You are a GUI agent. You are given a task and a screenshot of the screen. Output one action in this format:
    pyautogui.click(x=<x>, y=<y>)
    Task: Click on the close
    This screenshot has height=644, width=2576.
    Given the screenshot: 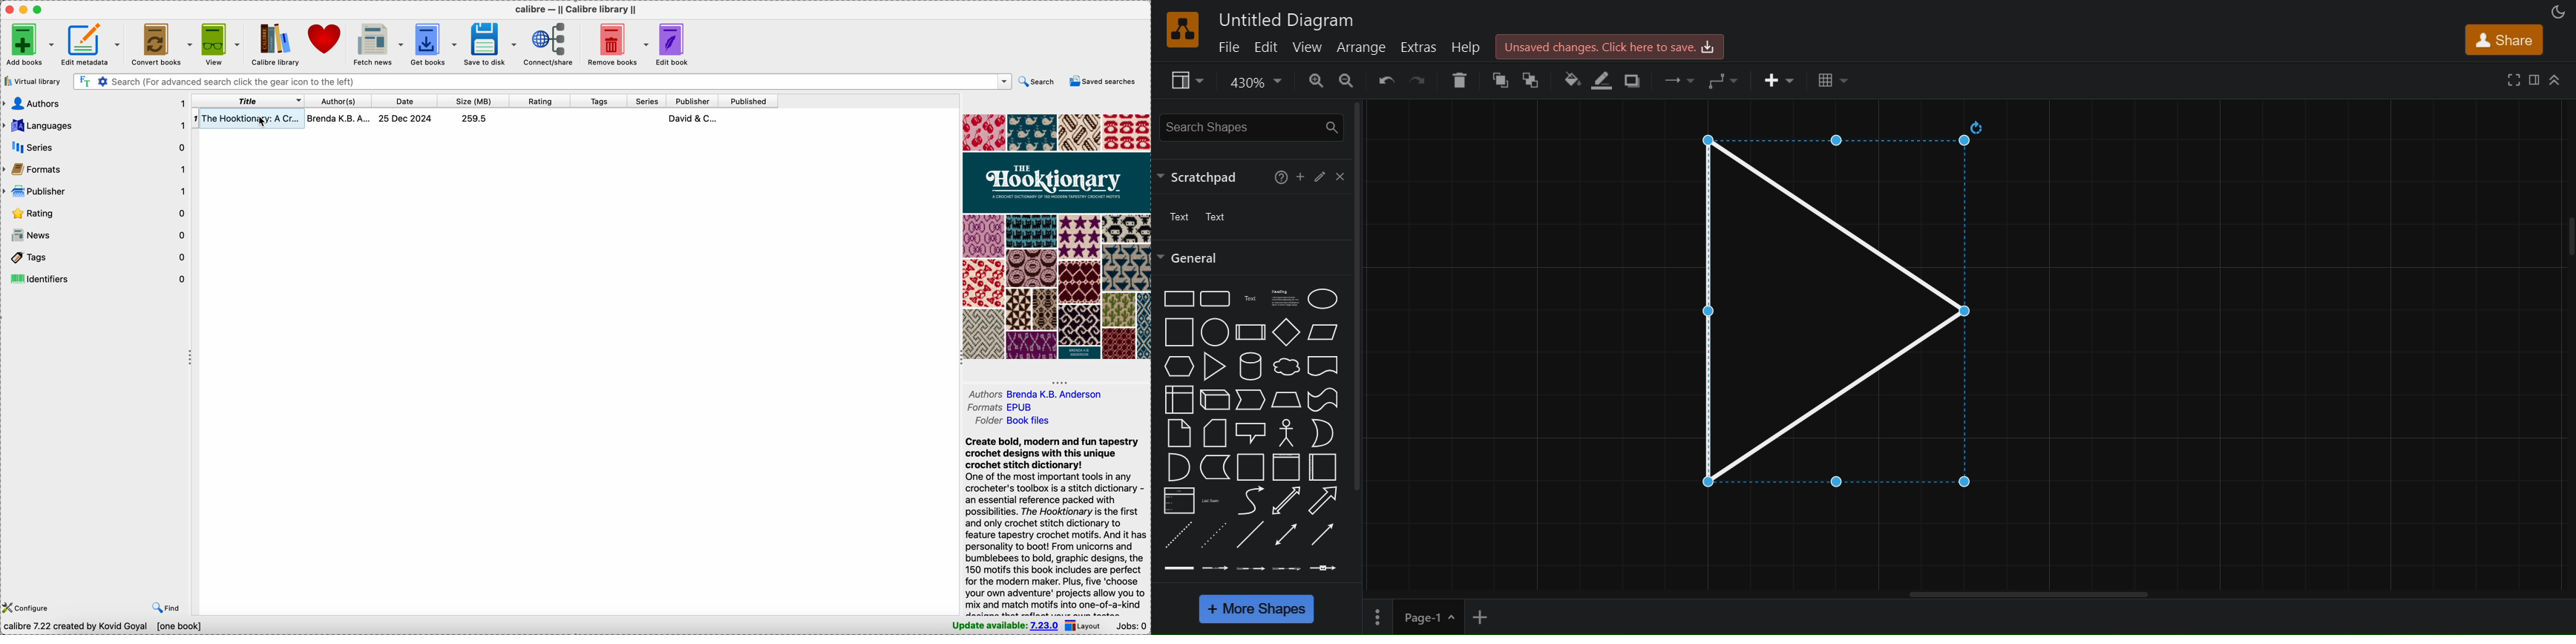 What is the action you would take?
    pyautogui.click(x=1339, y=175)
    